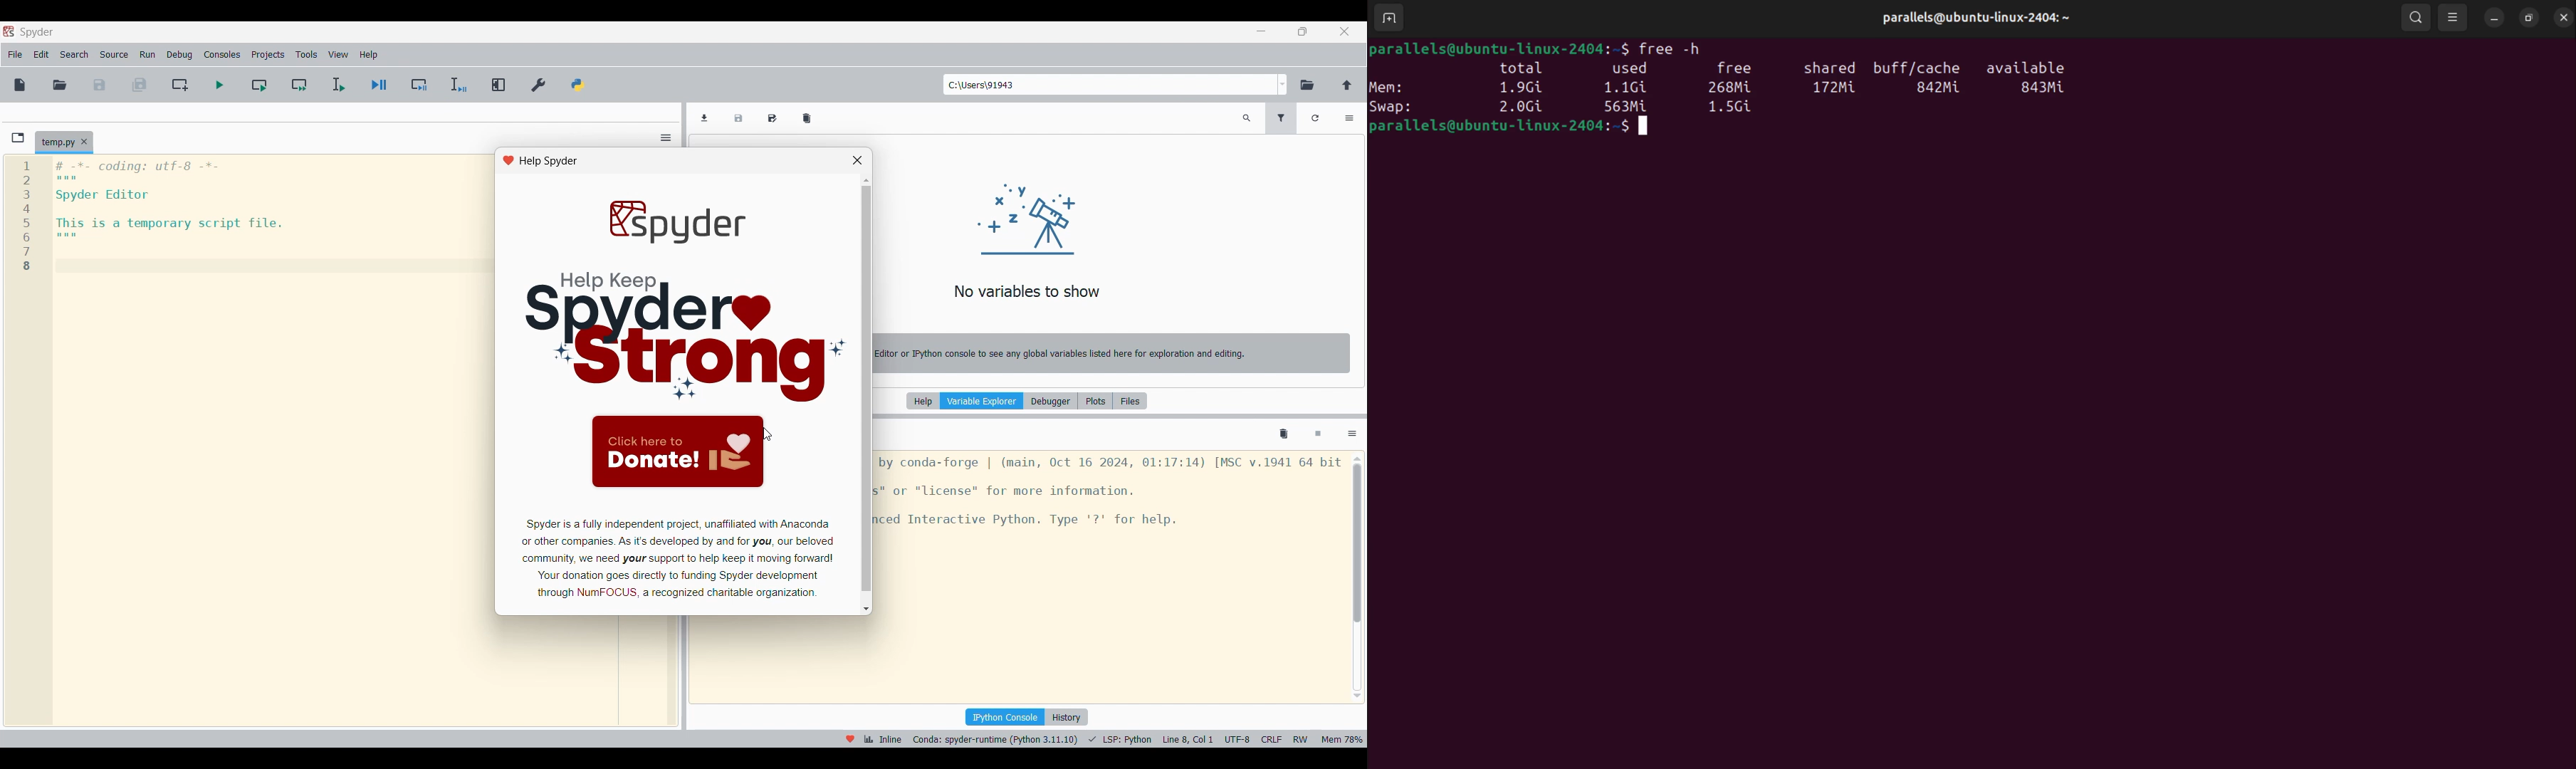 The image size is (2576, 784). Describe the element at coordinates (1357, 577) in the screenshot. I see `Vertical slide bar` at that location.